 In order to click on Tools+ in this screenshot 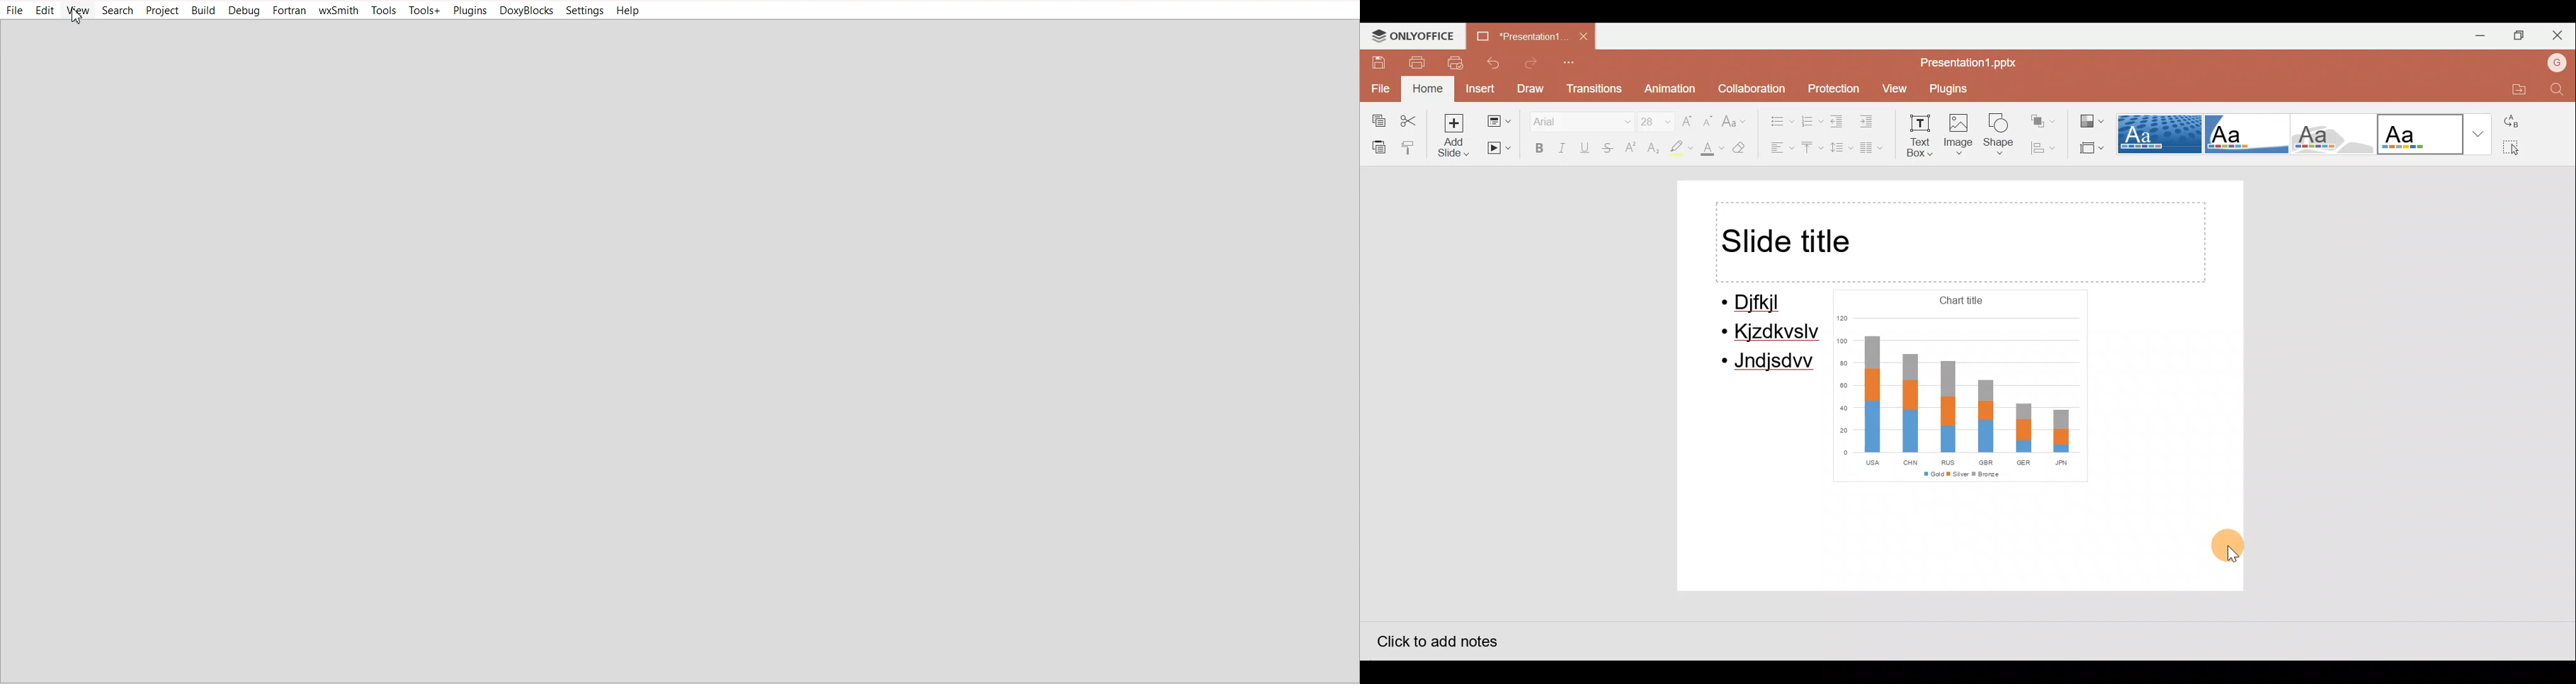, I will do `click(424, 11)`.